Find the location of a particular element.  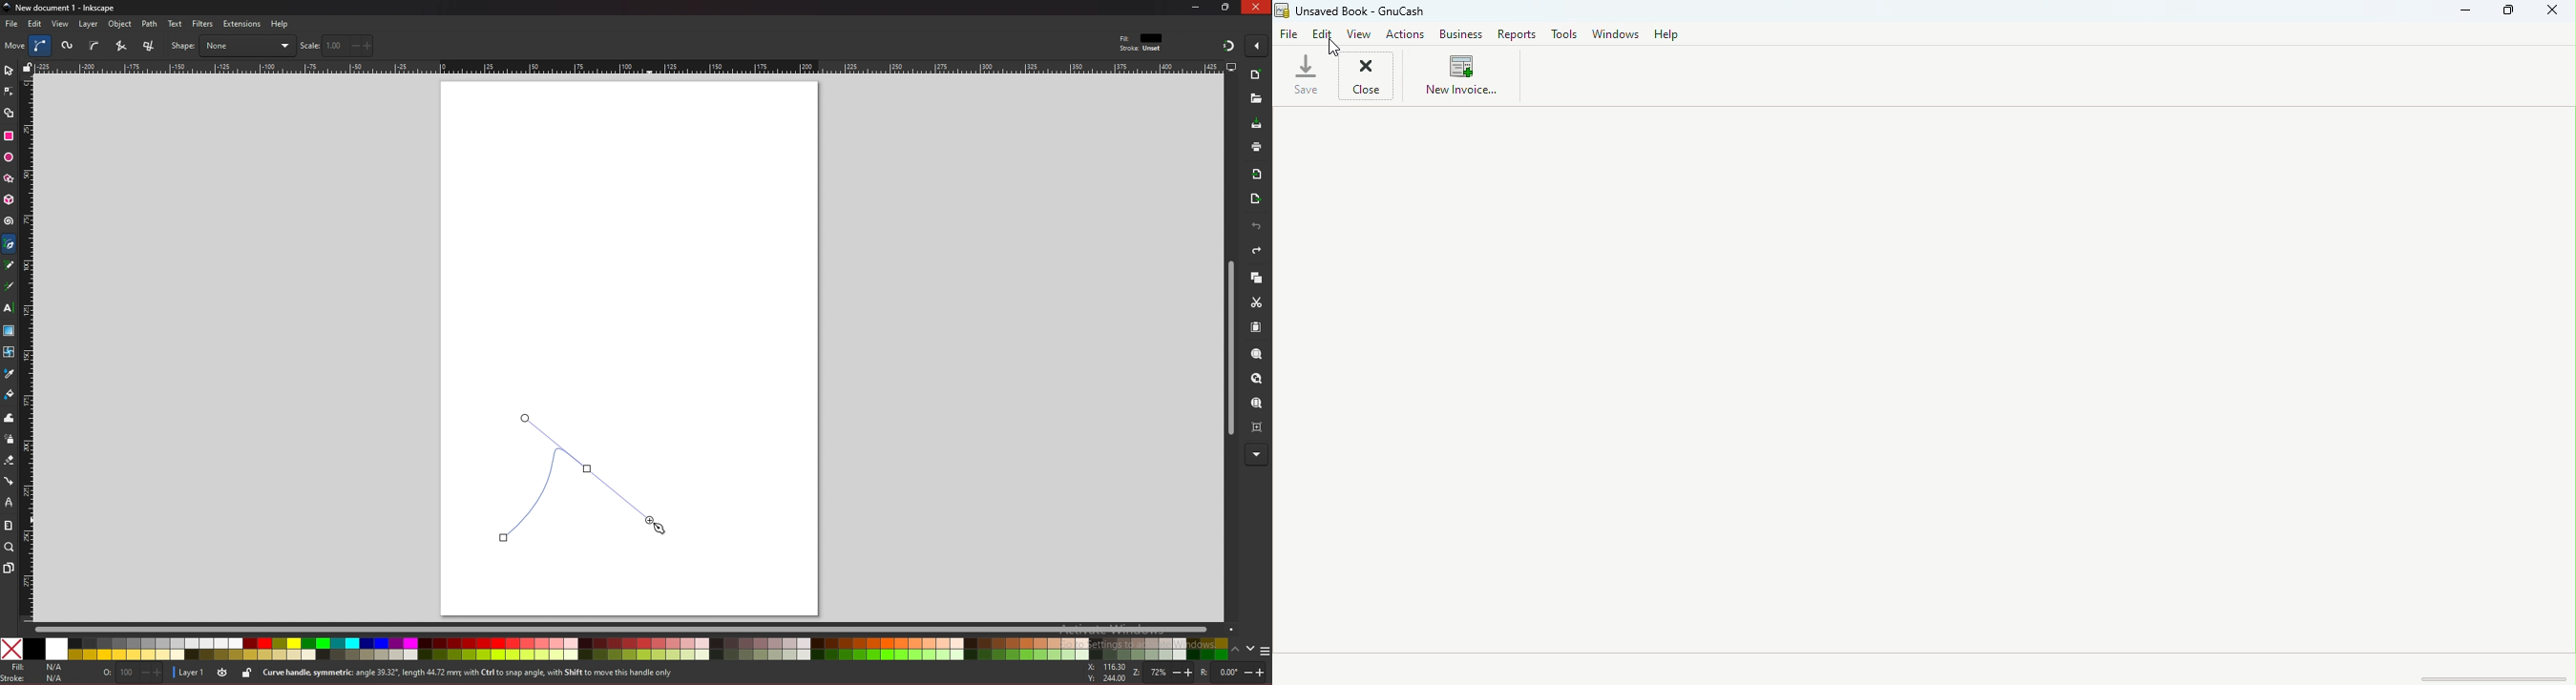

toggle visibility is located at coordinates (223, 672).